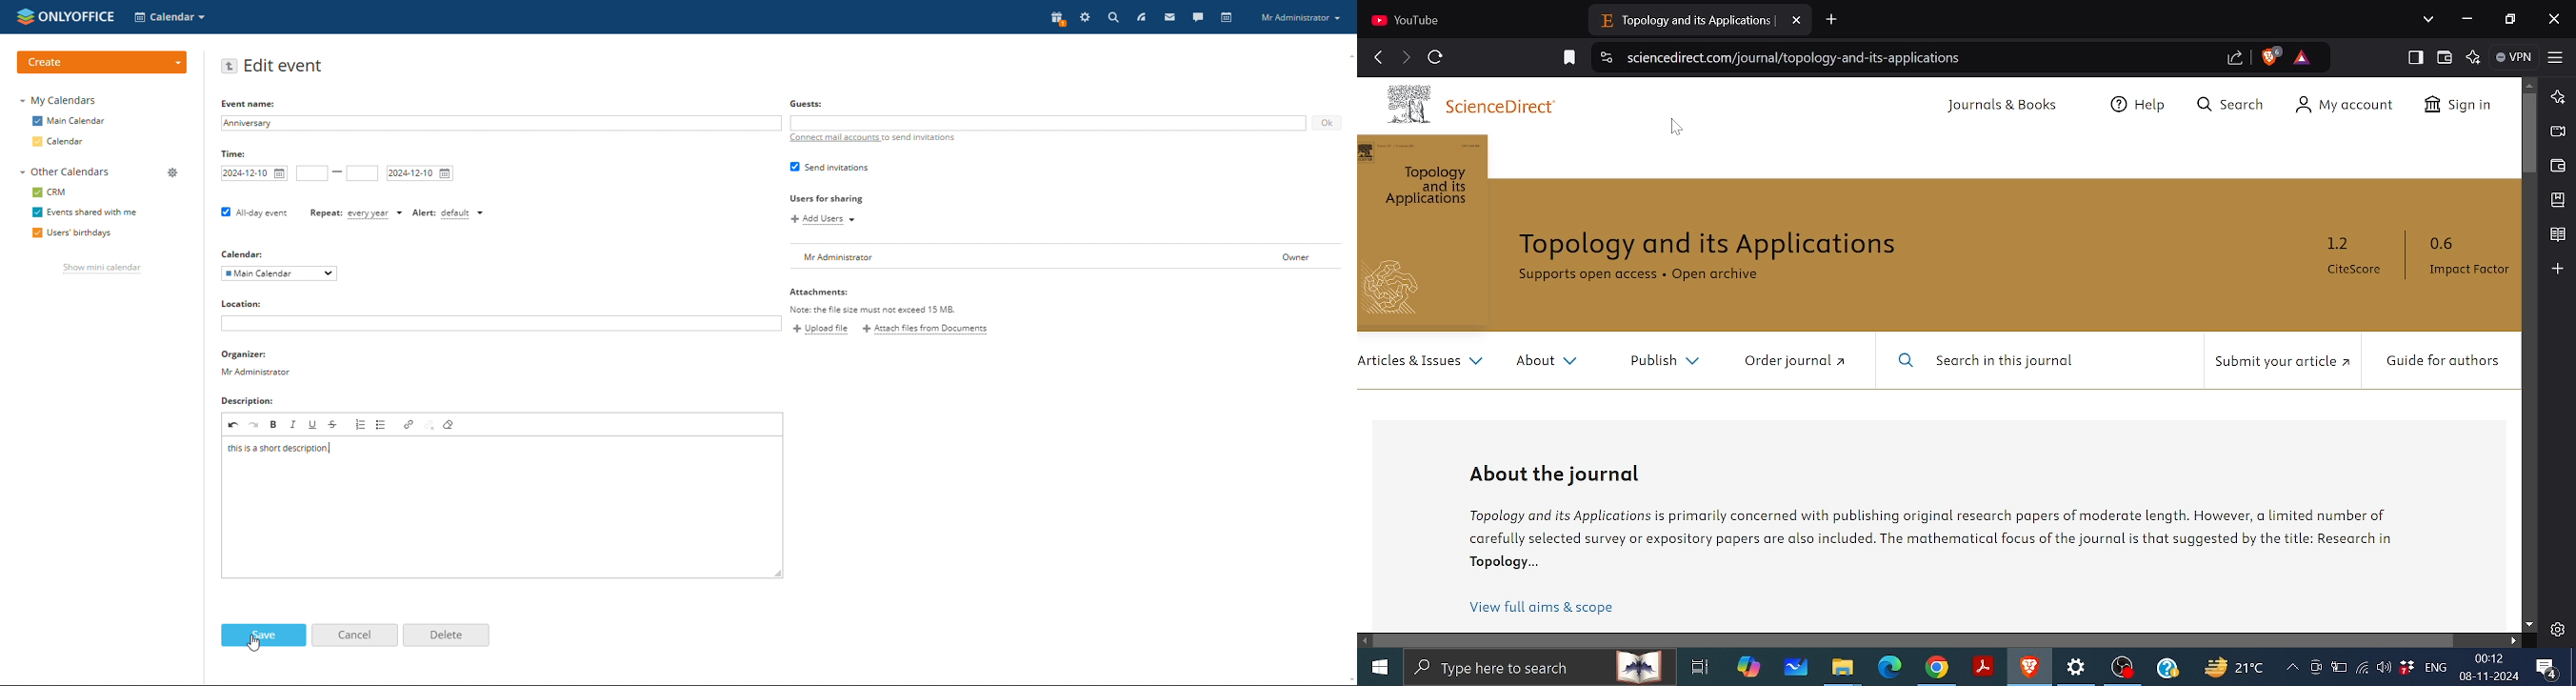  I want to click on connect mail accounts, so click(869, 139).